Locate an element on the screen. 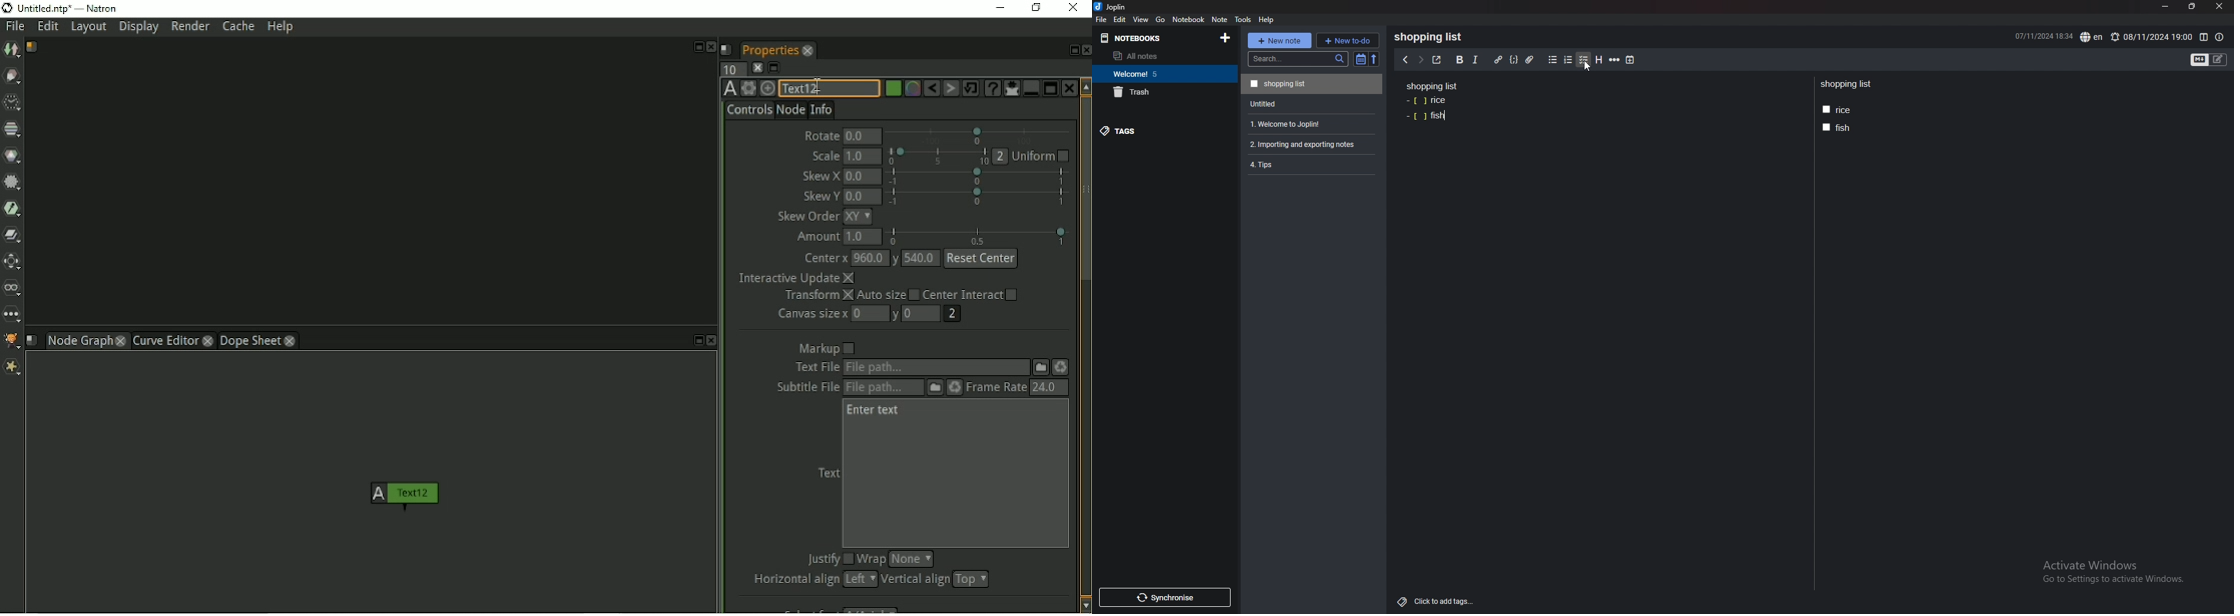 Image resolution: width=2240 pixels, height=616 pixels. file is located at coordinates (1102, 20).